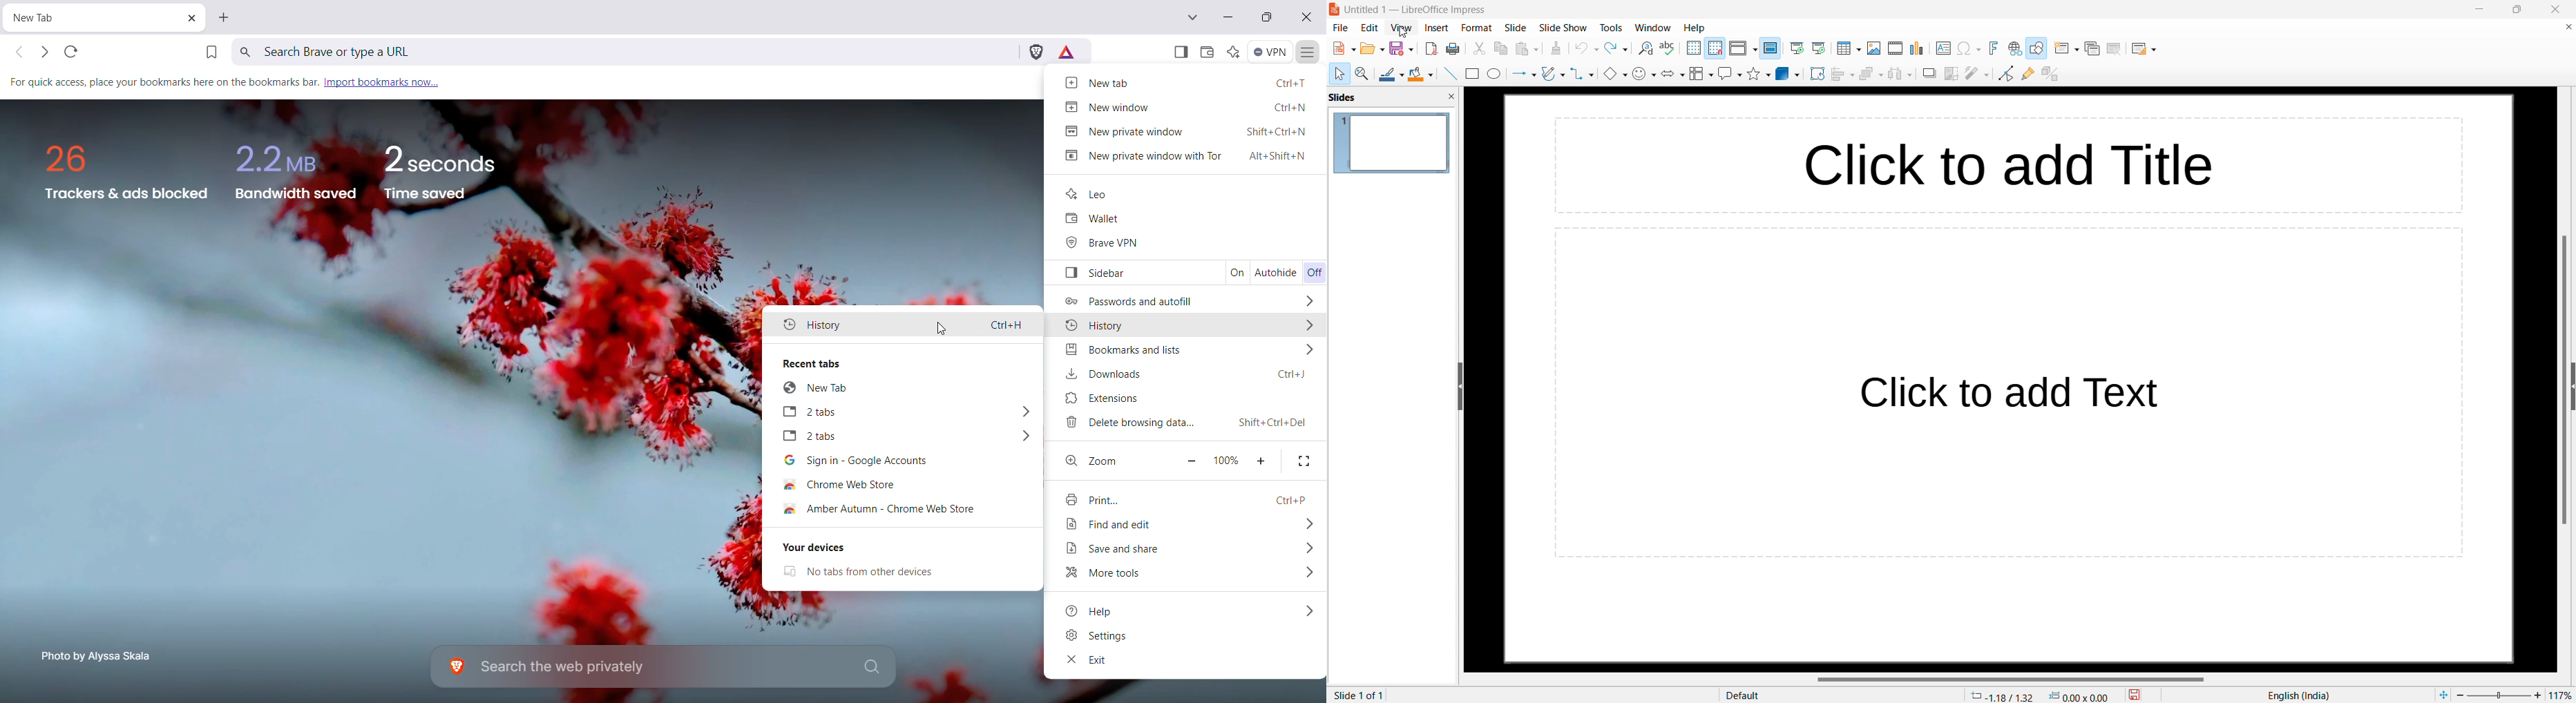  I want to click on horizontal scrollbar, so click(2011, 679).